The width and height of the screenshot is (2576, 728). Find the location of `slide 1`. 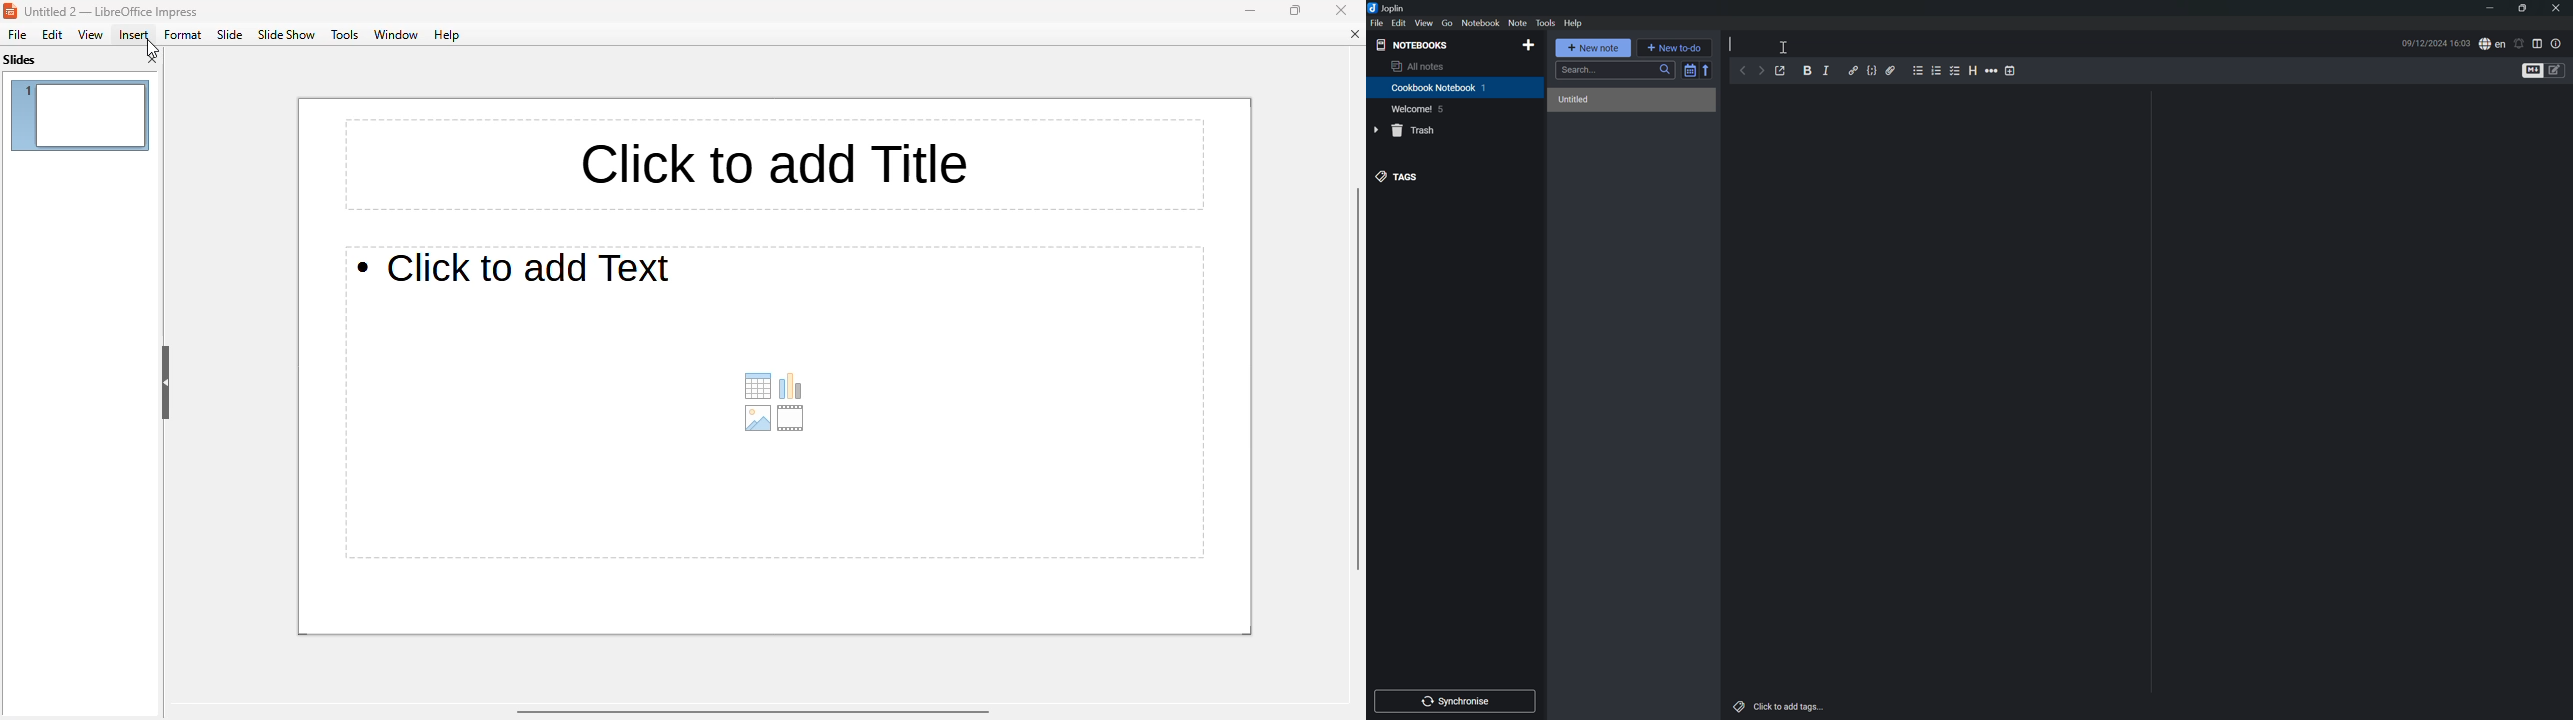

slide 1 is located at coordinates (80, 115).